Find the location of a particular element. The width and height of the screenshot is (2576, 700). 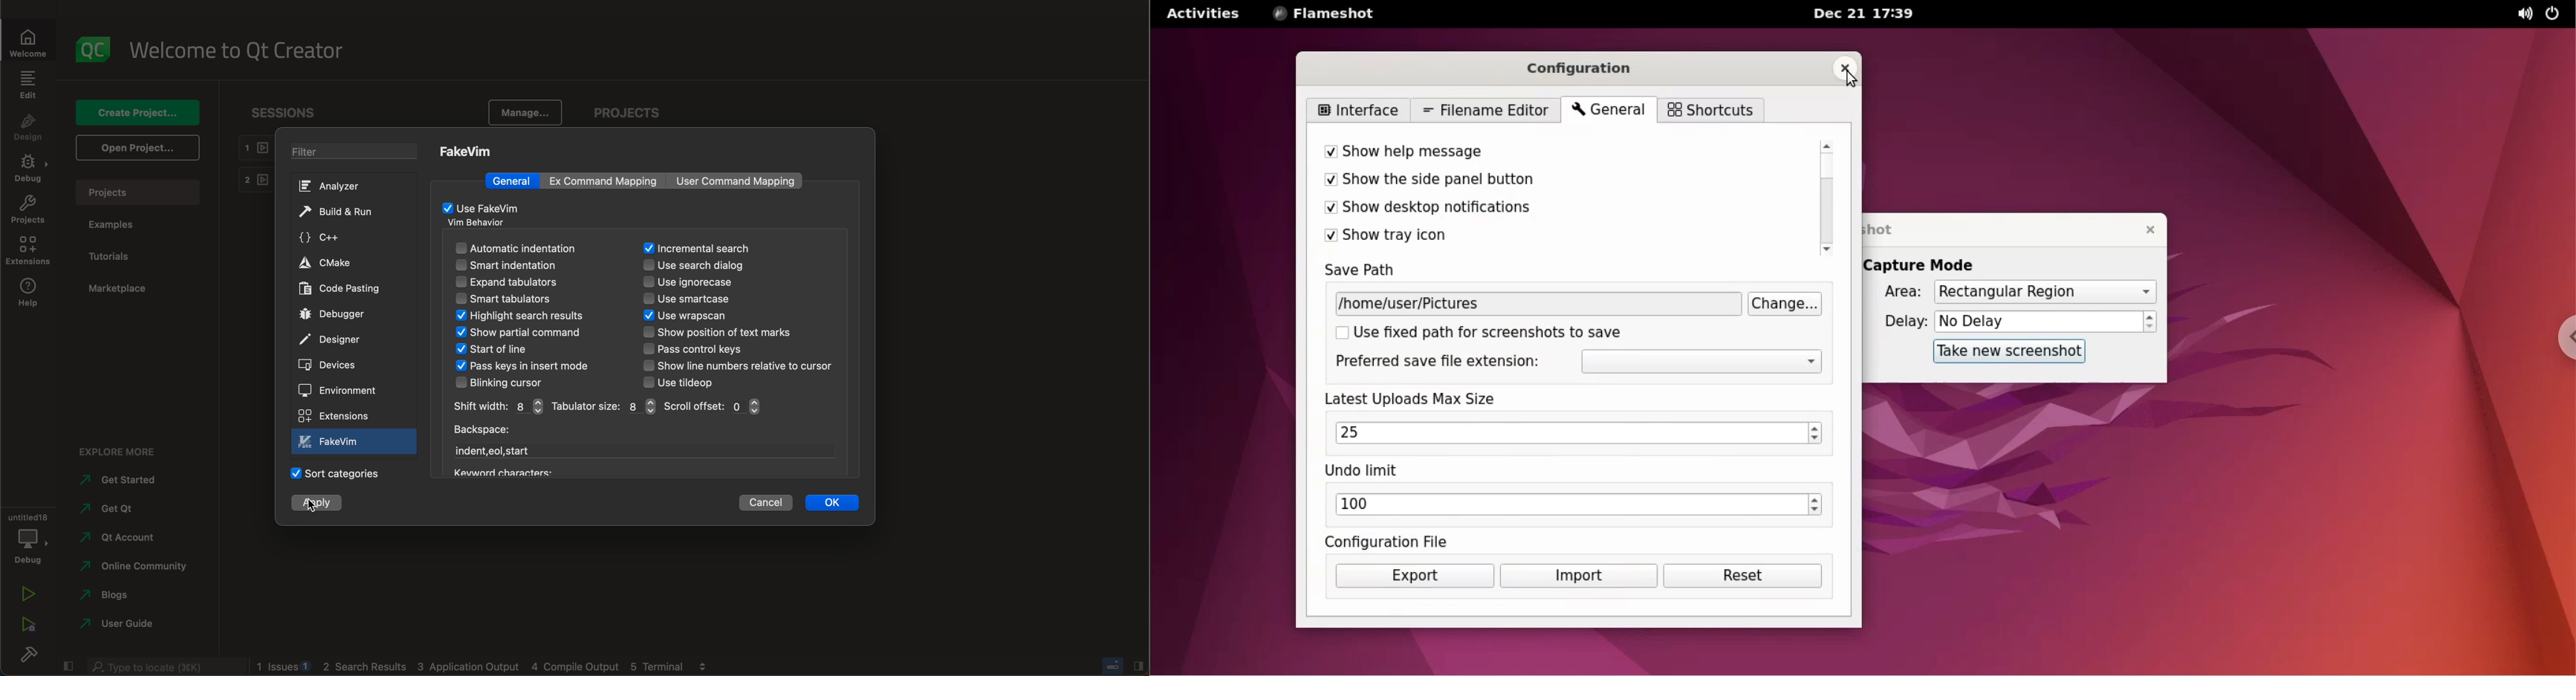

 is located at coordinates (468, 665).